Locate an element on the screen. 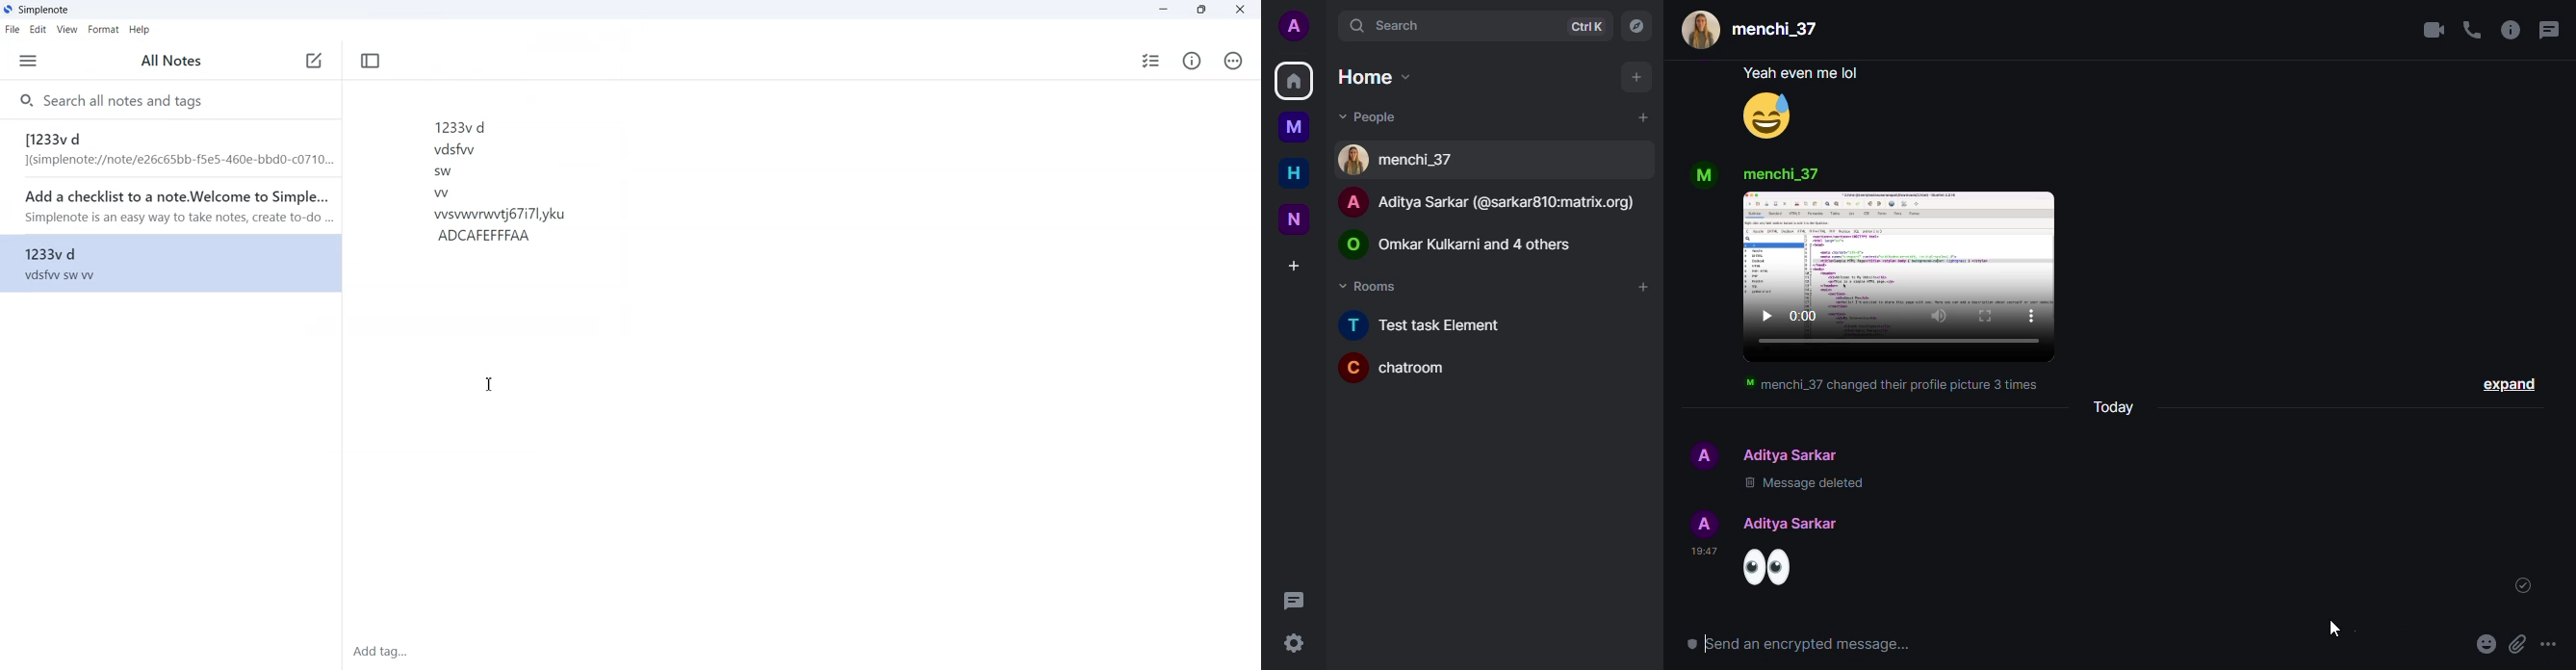 The height and width of the screenshot is (672, 2576). people is located at coordinates (1796, 523).